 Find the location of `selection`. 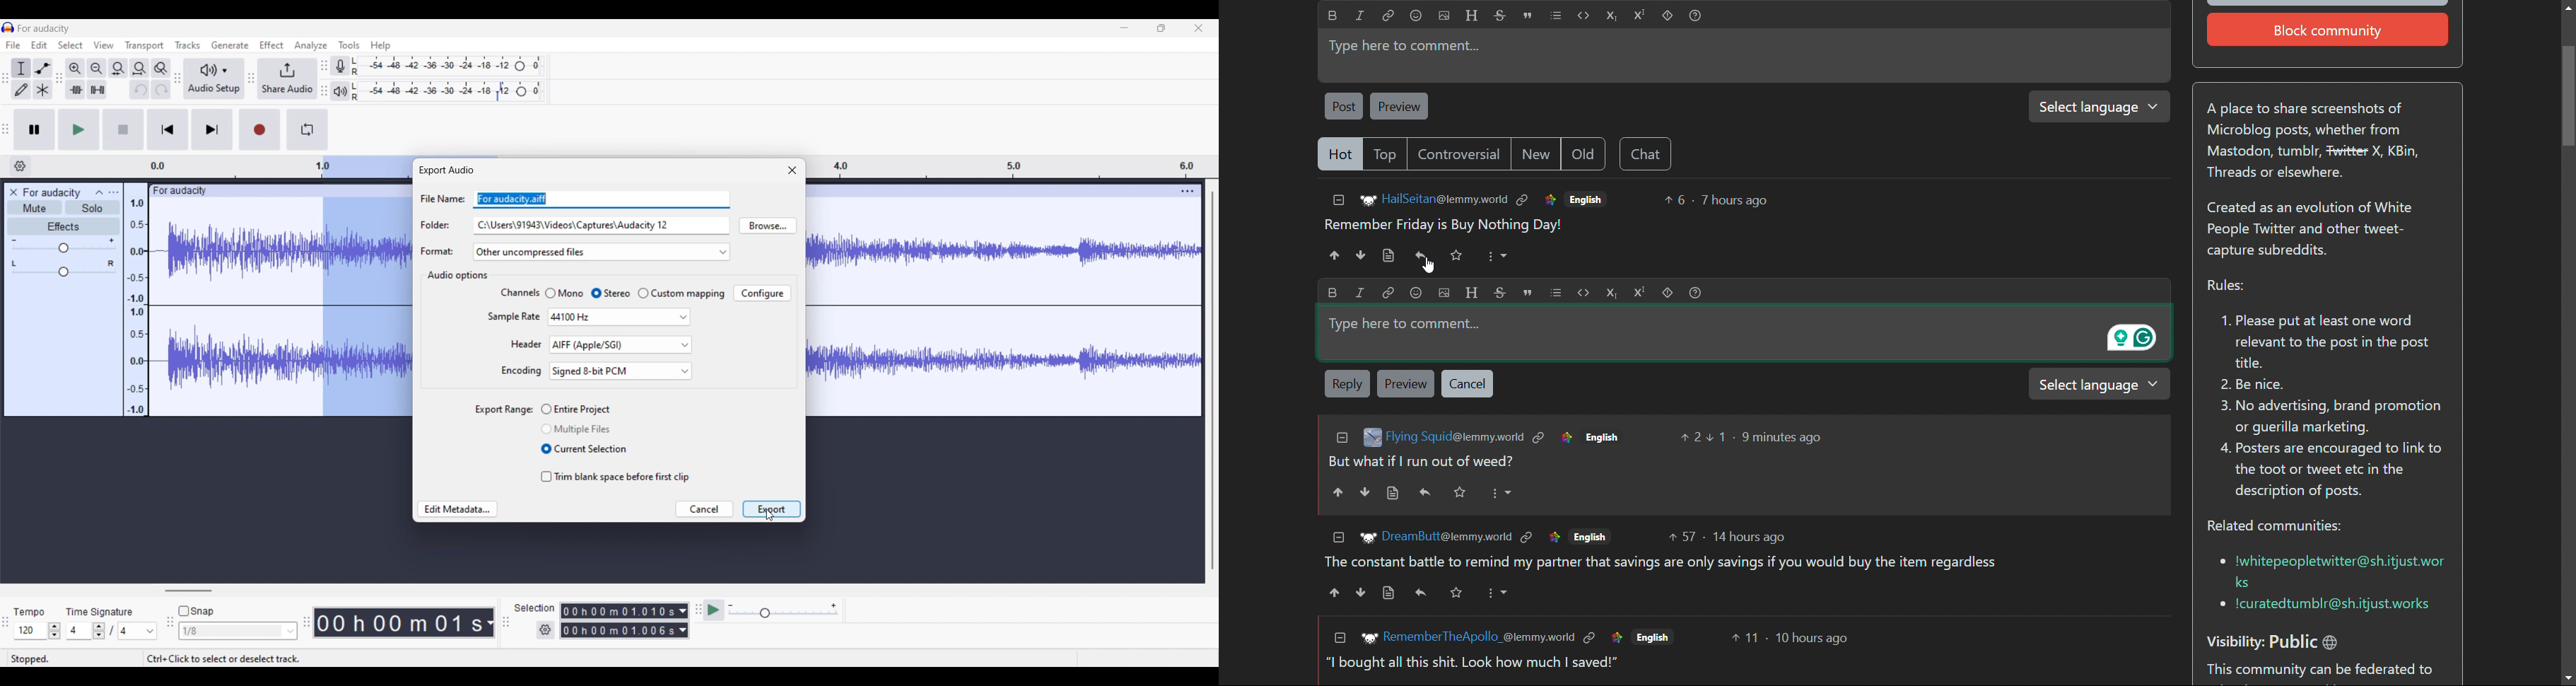

selection is located at coordinates (534, 607).